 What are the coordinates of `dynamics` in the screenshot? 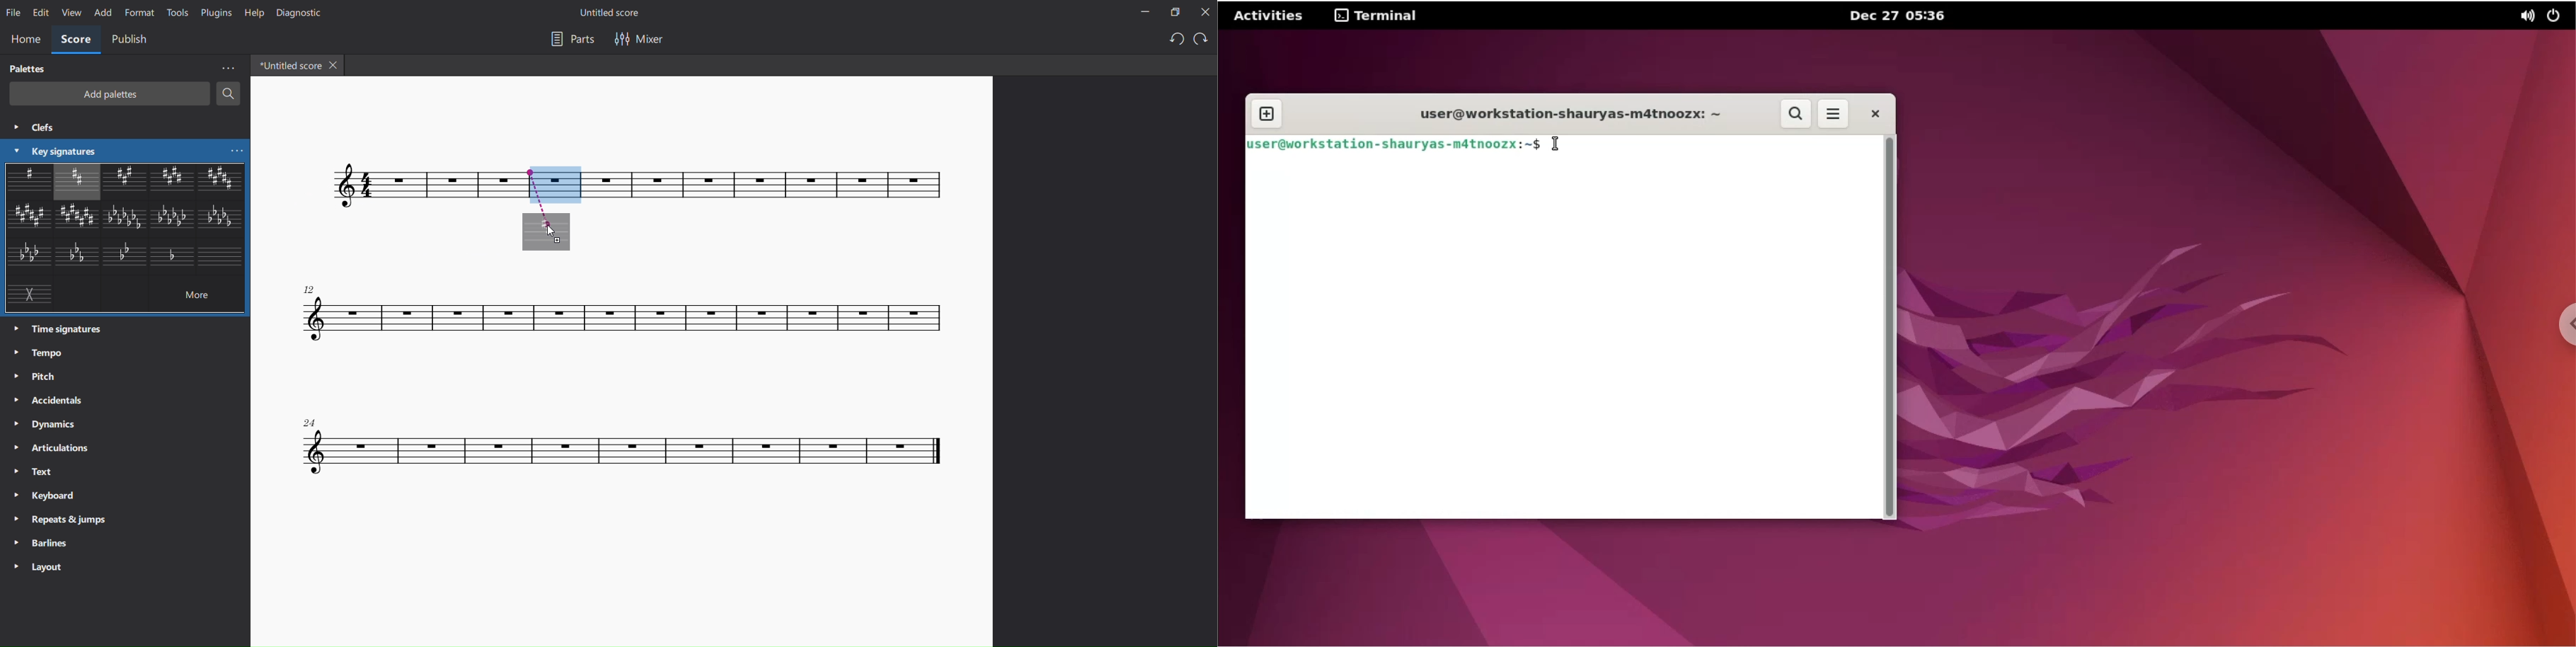 It's located at (51, 426).